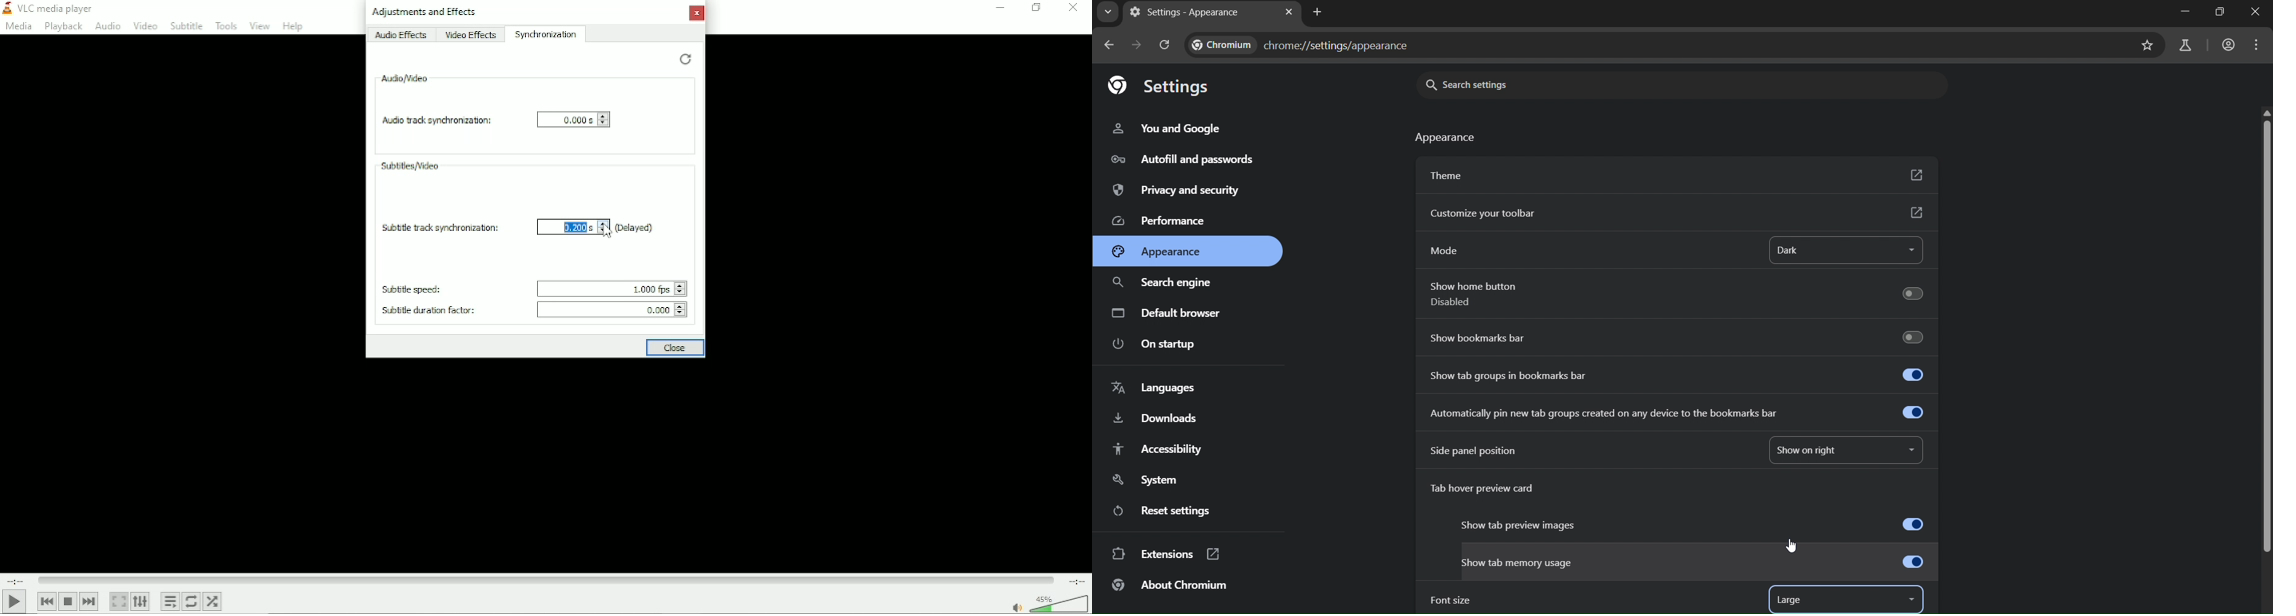  Describe the element at coordinates (1106, 46) in the screenshot. I see `go back one page` at that location.